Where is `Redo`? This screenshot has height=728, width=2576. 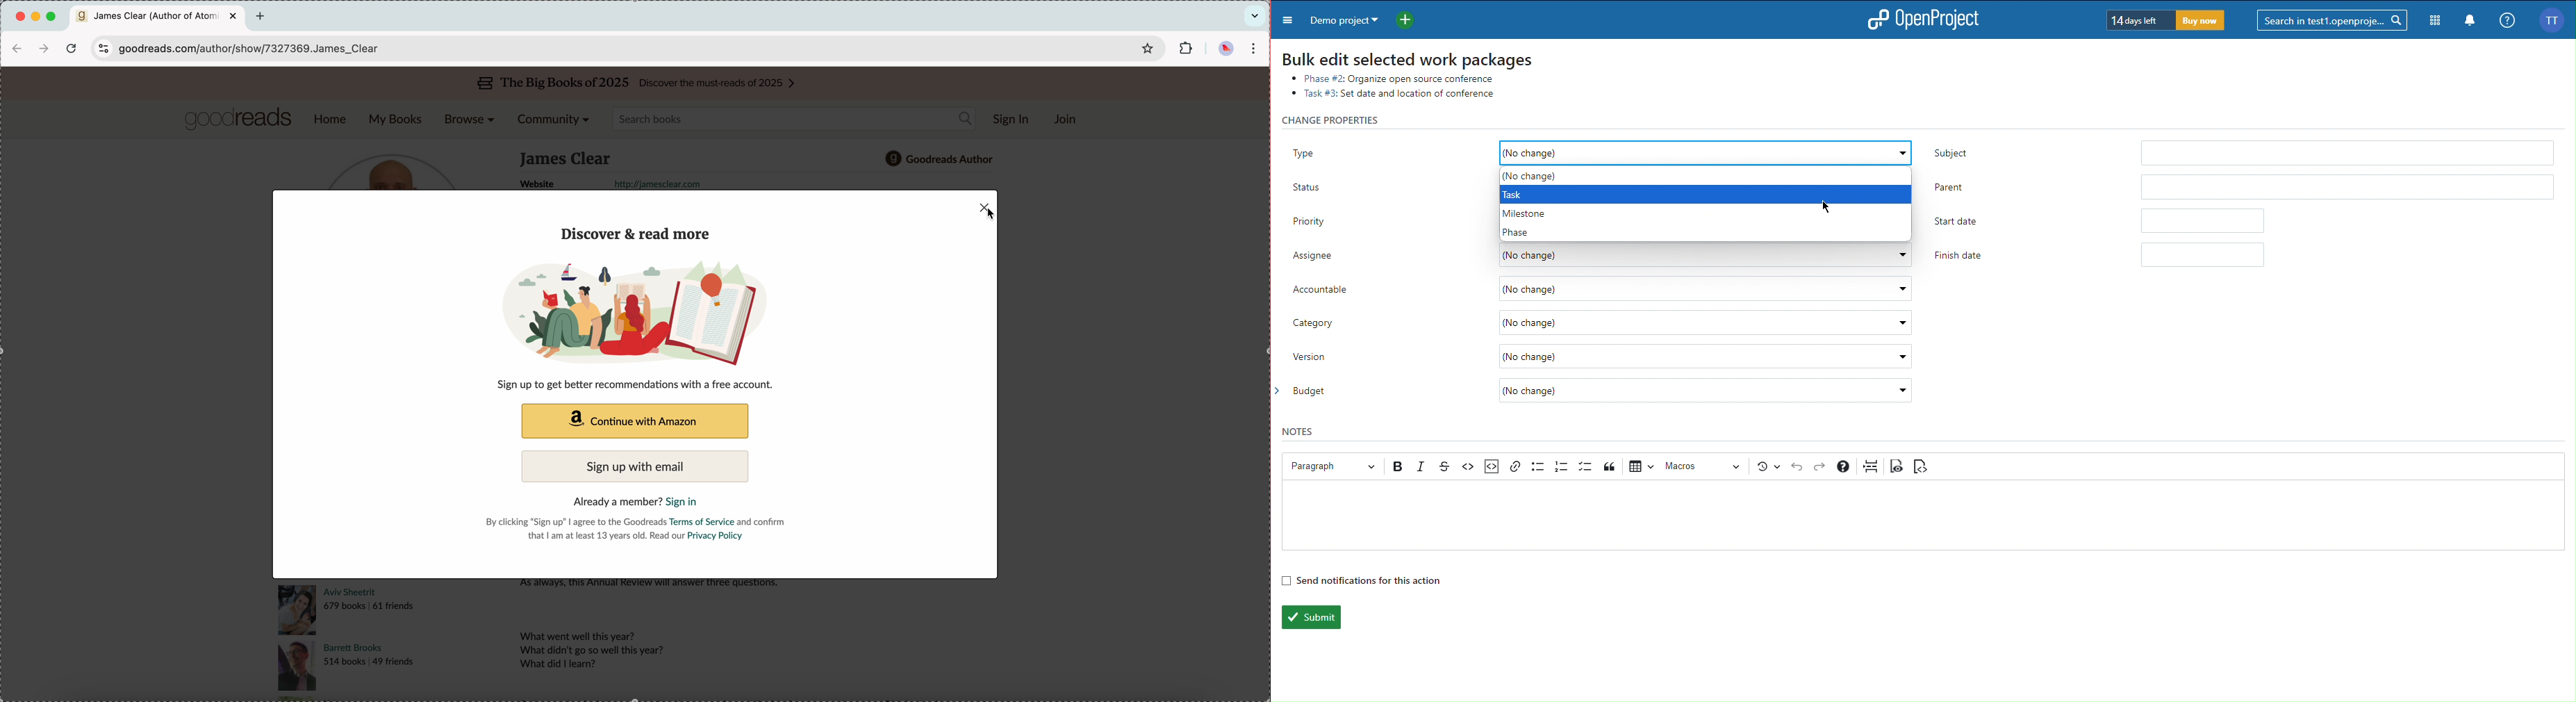 Redo is located at coordinates (1821, 467).